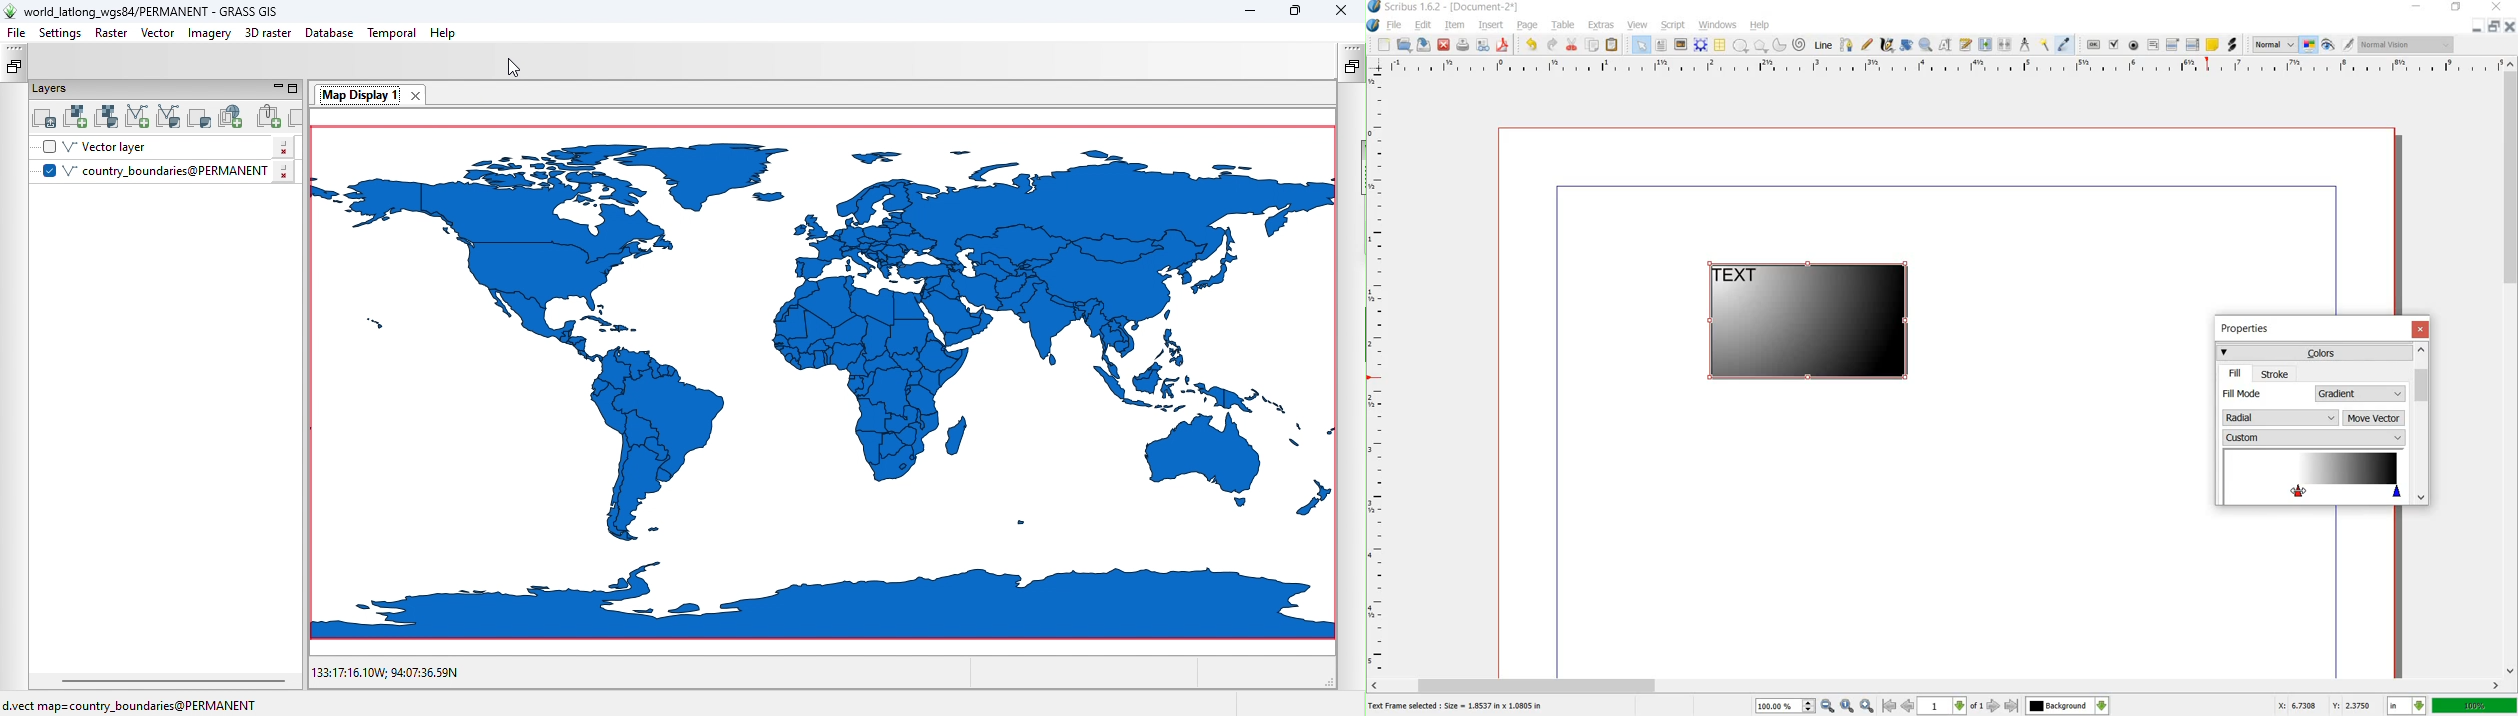 This screenshot has height=728, width=2520. I want to click on in, so click(2408, 706).